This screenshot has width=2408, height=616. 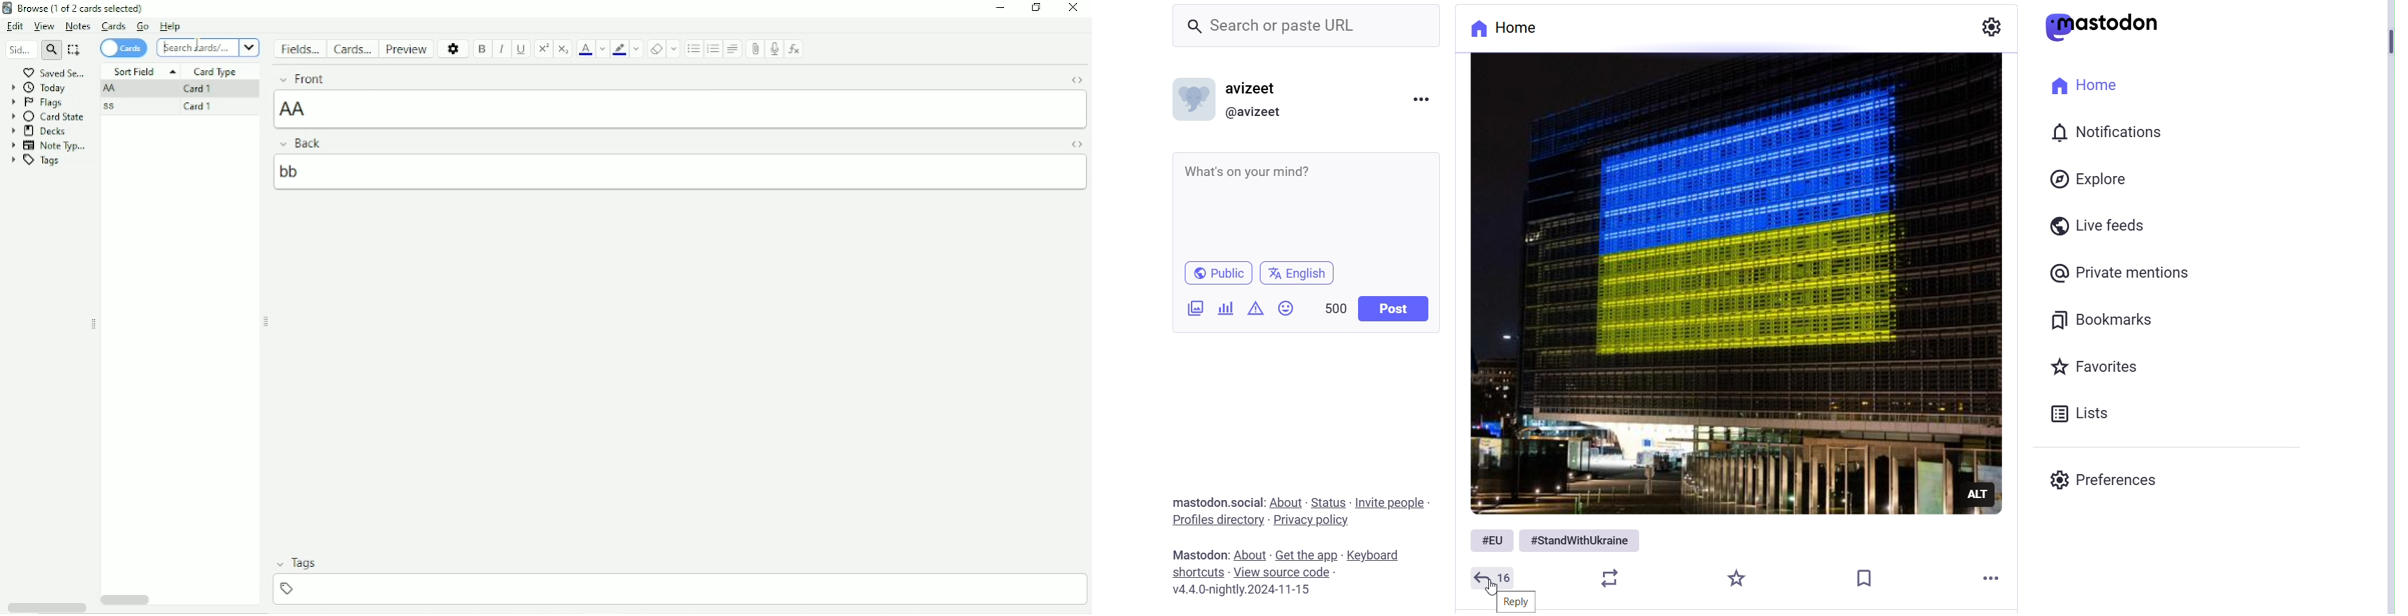 I want to click on Toggle HTML Editor, so click(x=1076, y=145).